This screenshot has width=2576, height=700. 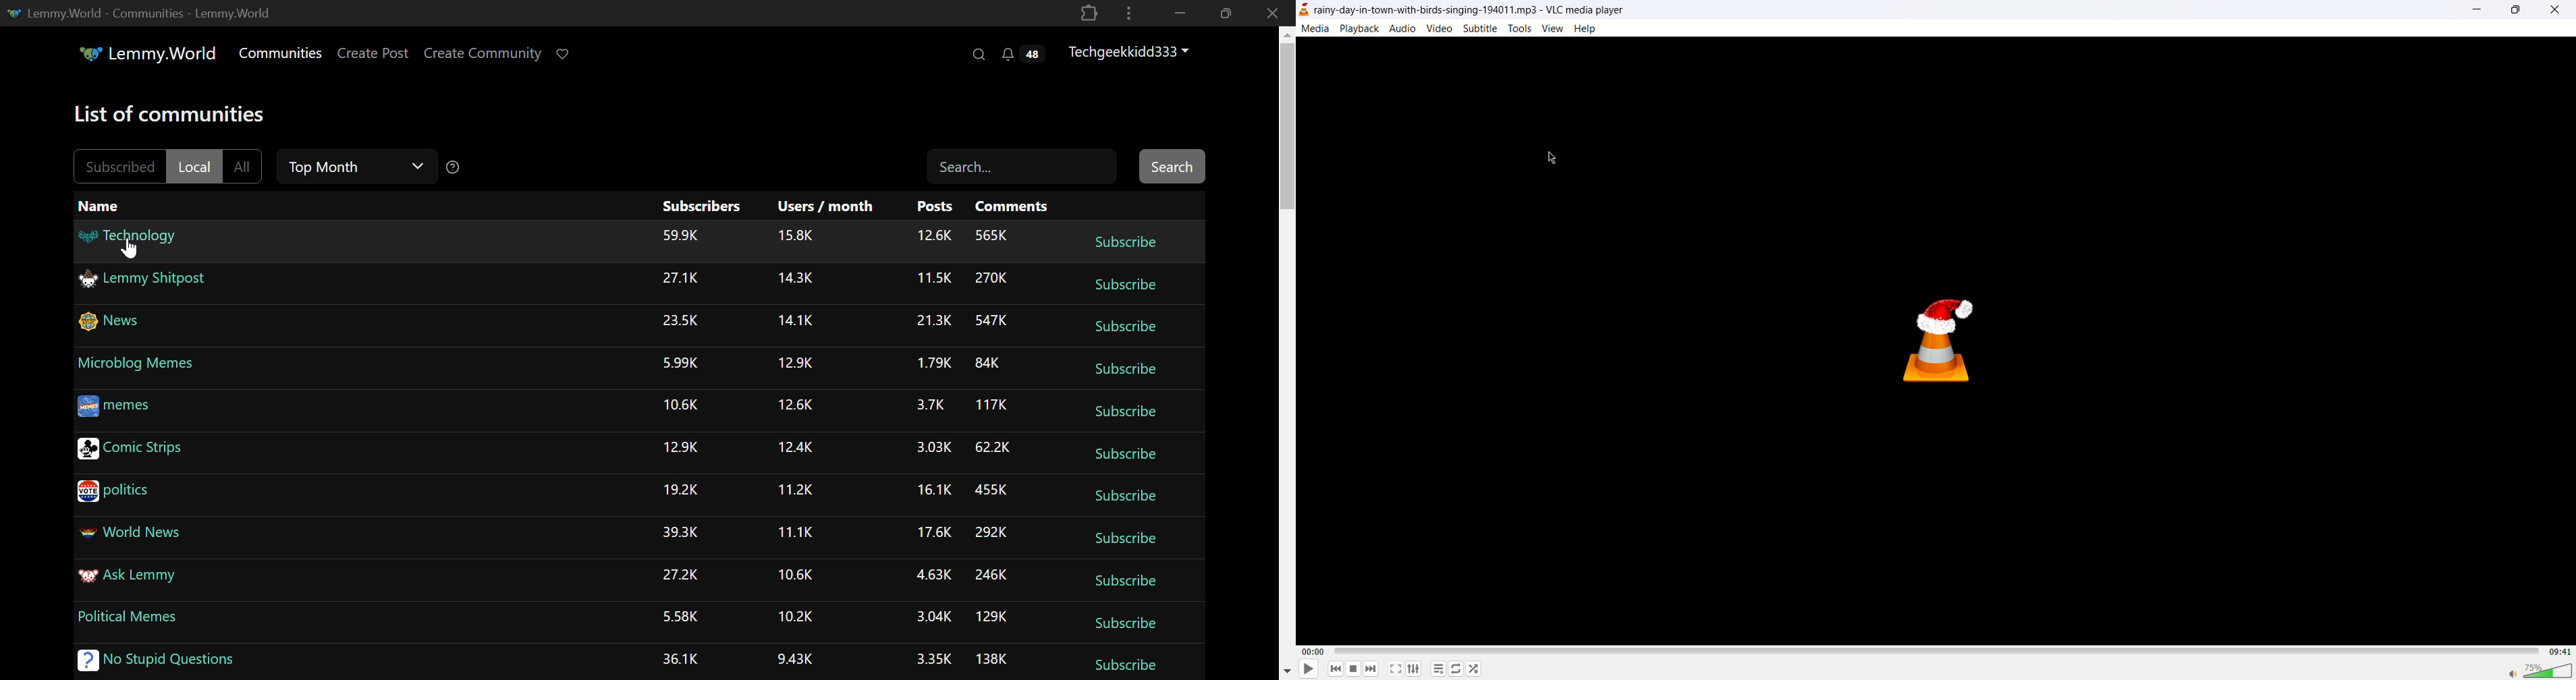 I want to click on memes, so click(x=113, y=405).